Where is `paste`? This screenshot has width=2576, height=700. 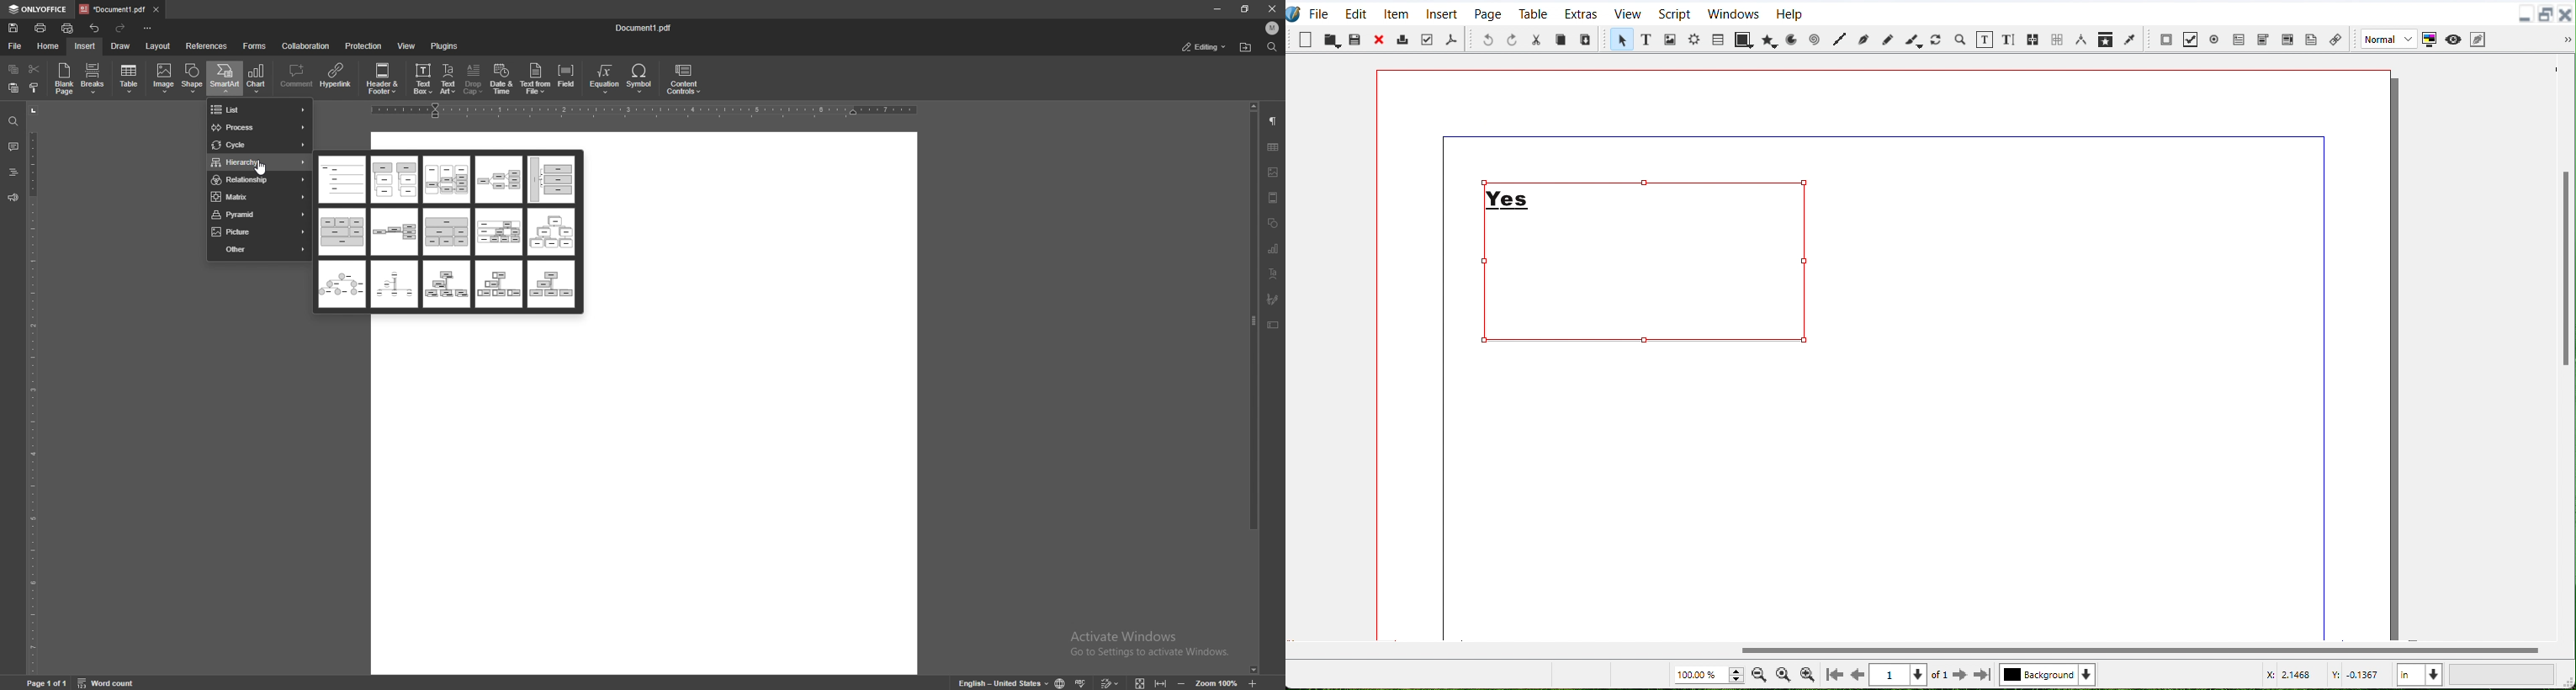 paste is located at coordinates (13, 87).